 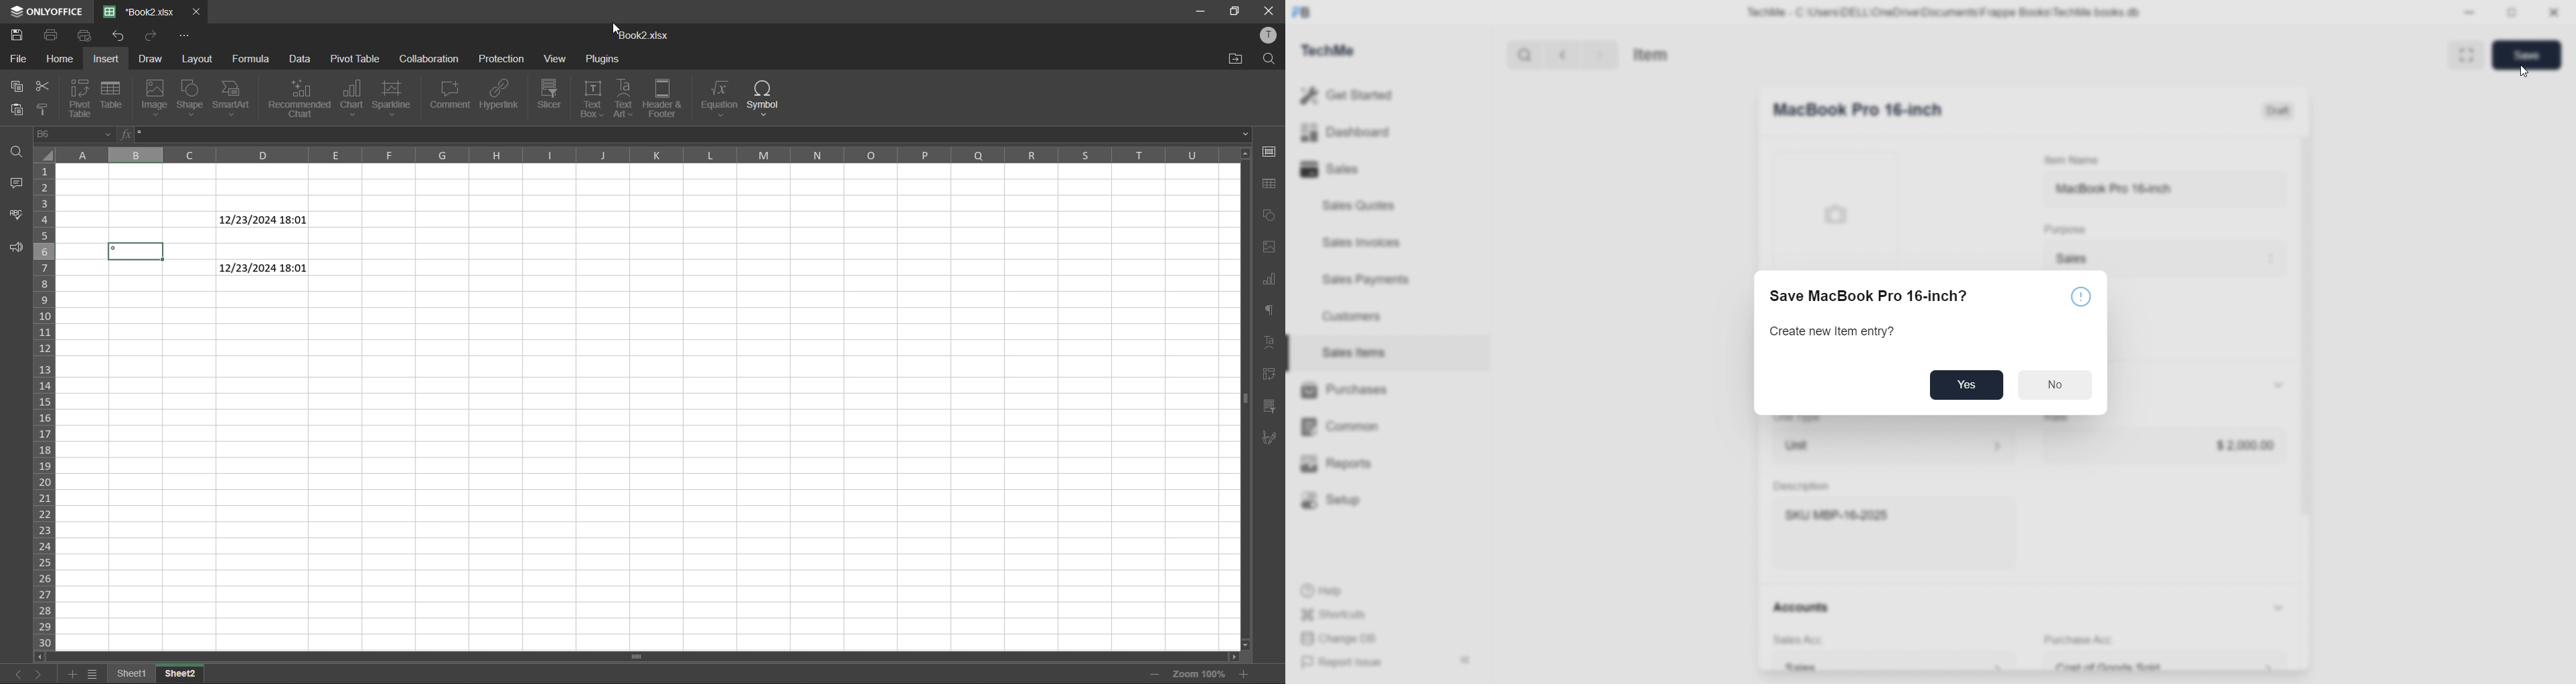 What do you see at coordinates (1269, 153) in the screenshot?
I see `cell settings` at bounding box center [1269, 153].